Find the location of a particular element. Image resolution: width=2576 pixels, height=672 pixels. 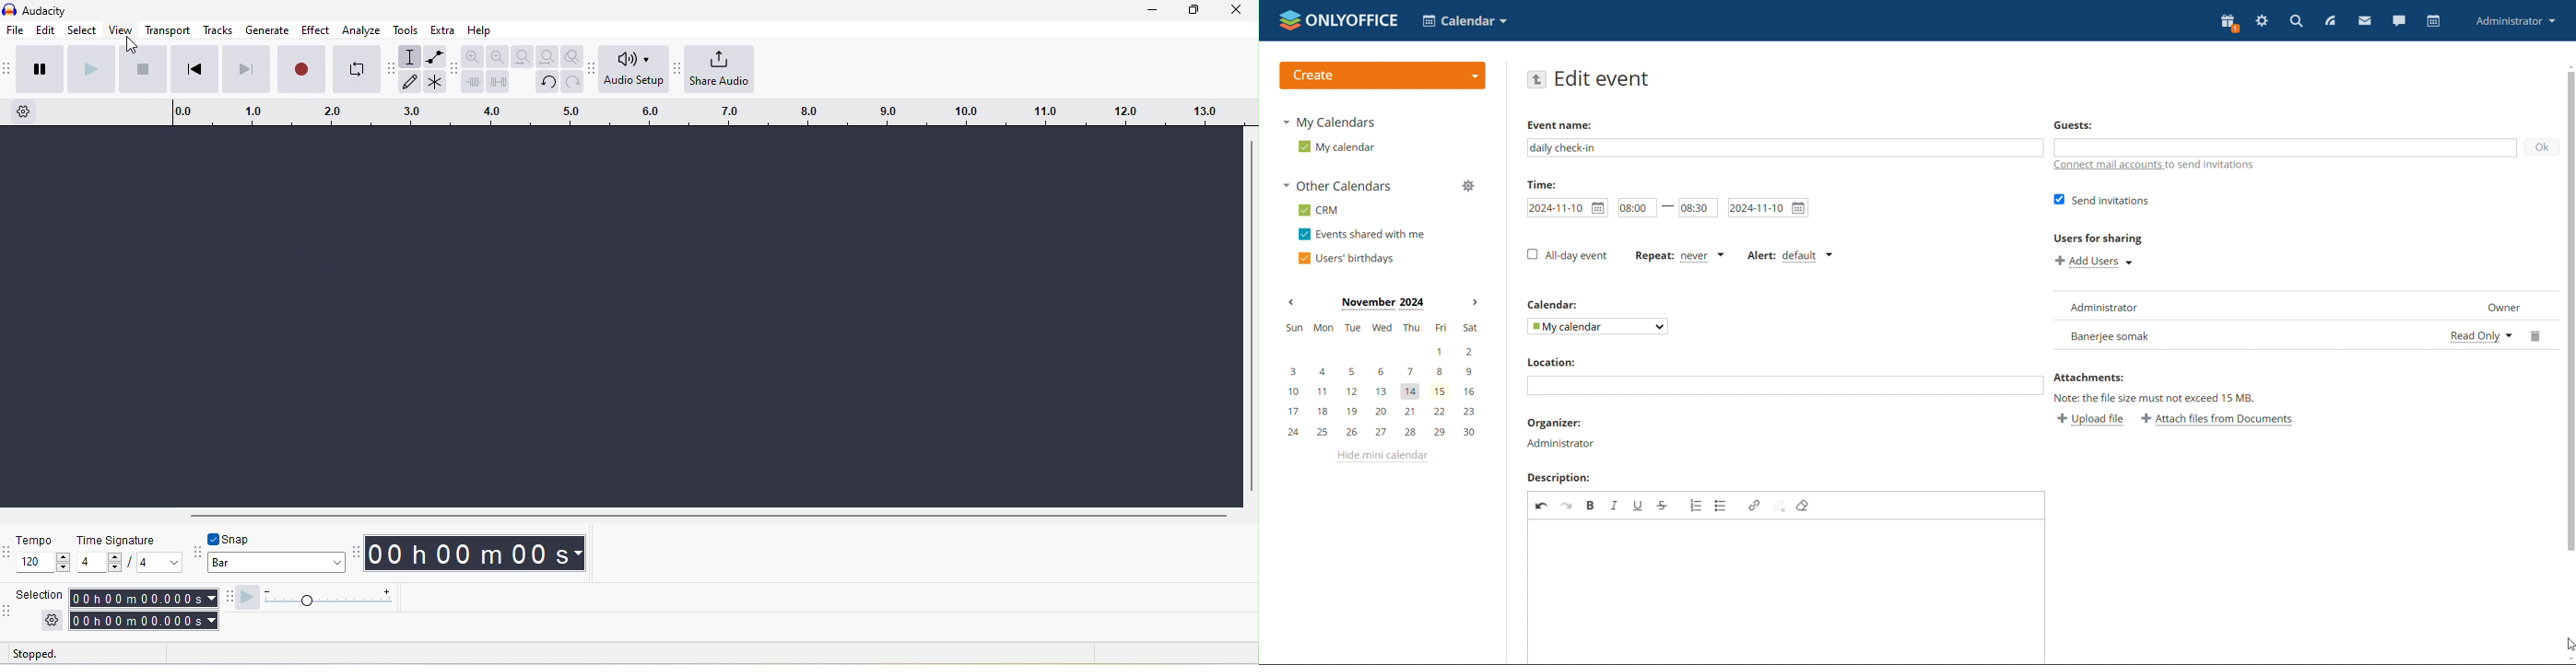

select application is located at coordinates (1465, 21).